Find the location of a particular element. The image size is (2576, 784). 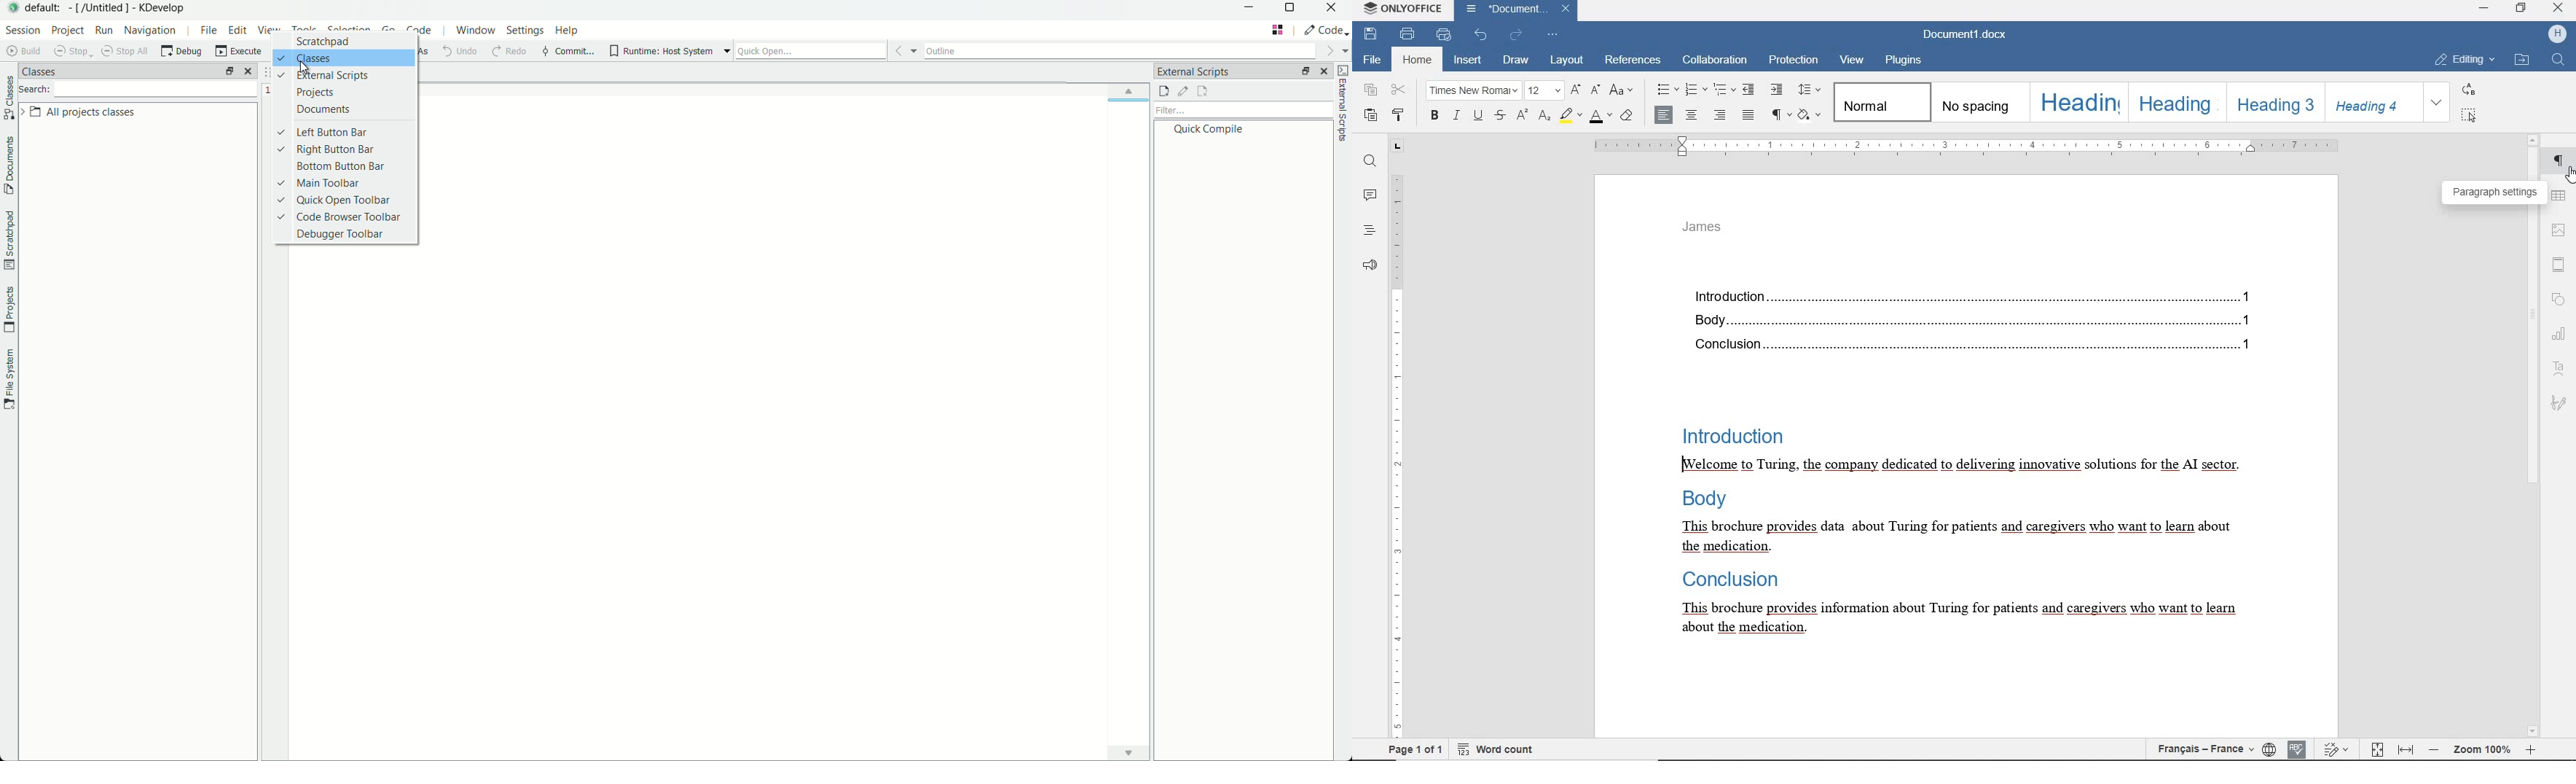

Conclusion is located at coordinates (1728, 580).